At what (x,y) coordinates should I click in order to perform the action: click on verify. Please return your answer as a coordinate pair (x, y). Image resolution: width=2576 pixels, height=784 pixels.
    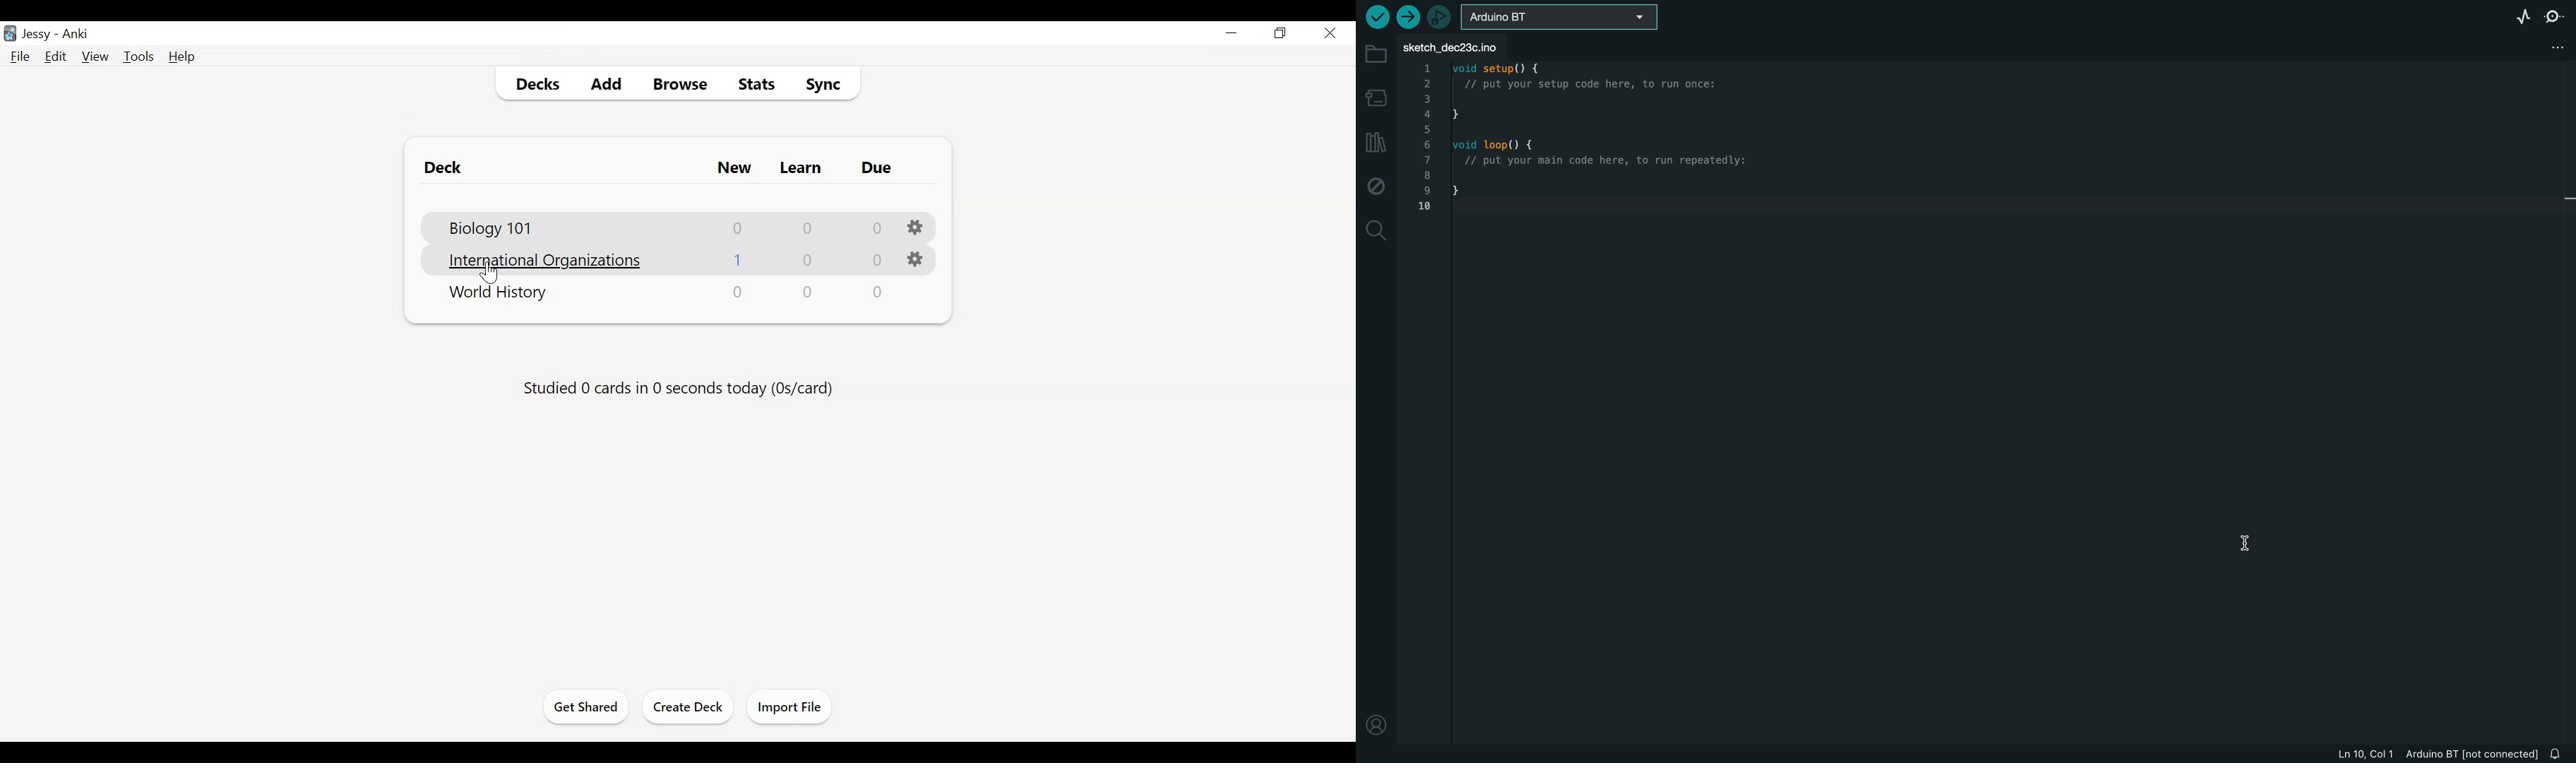
    Looking at the image, I should click on (1376, 17).